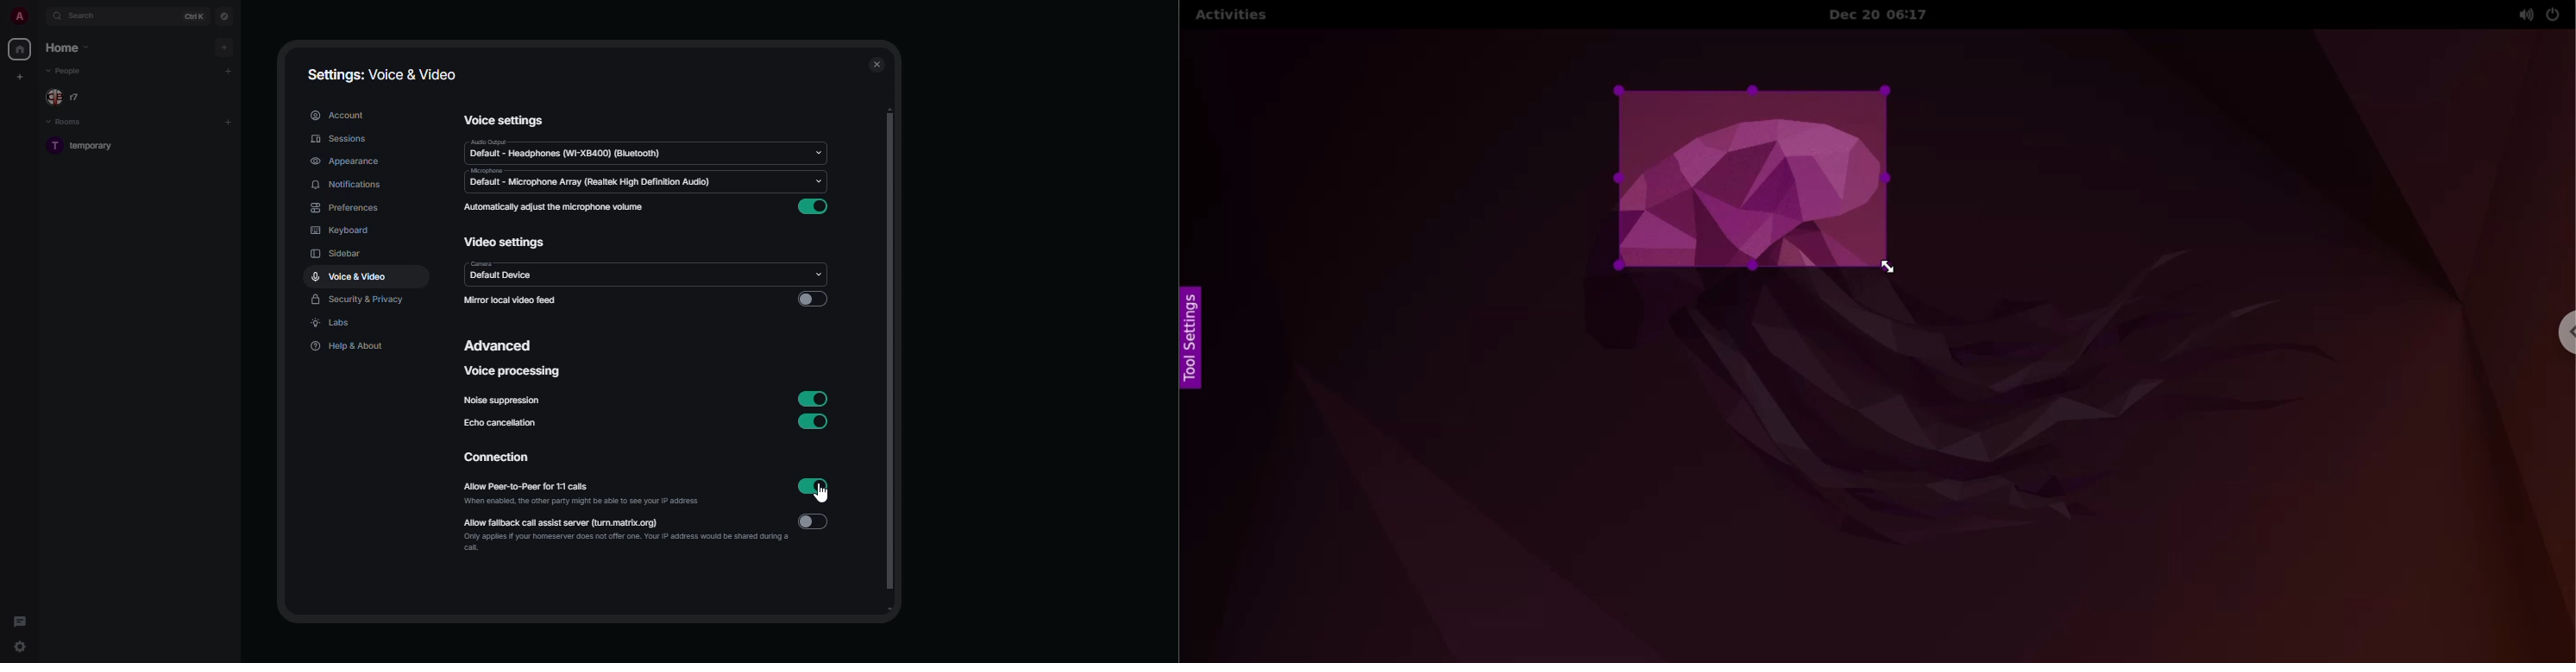 The image size is (2576, 672). I want to click on add, so click(230, 71).